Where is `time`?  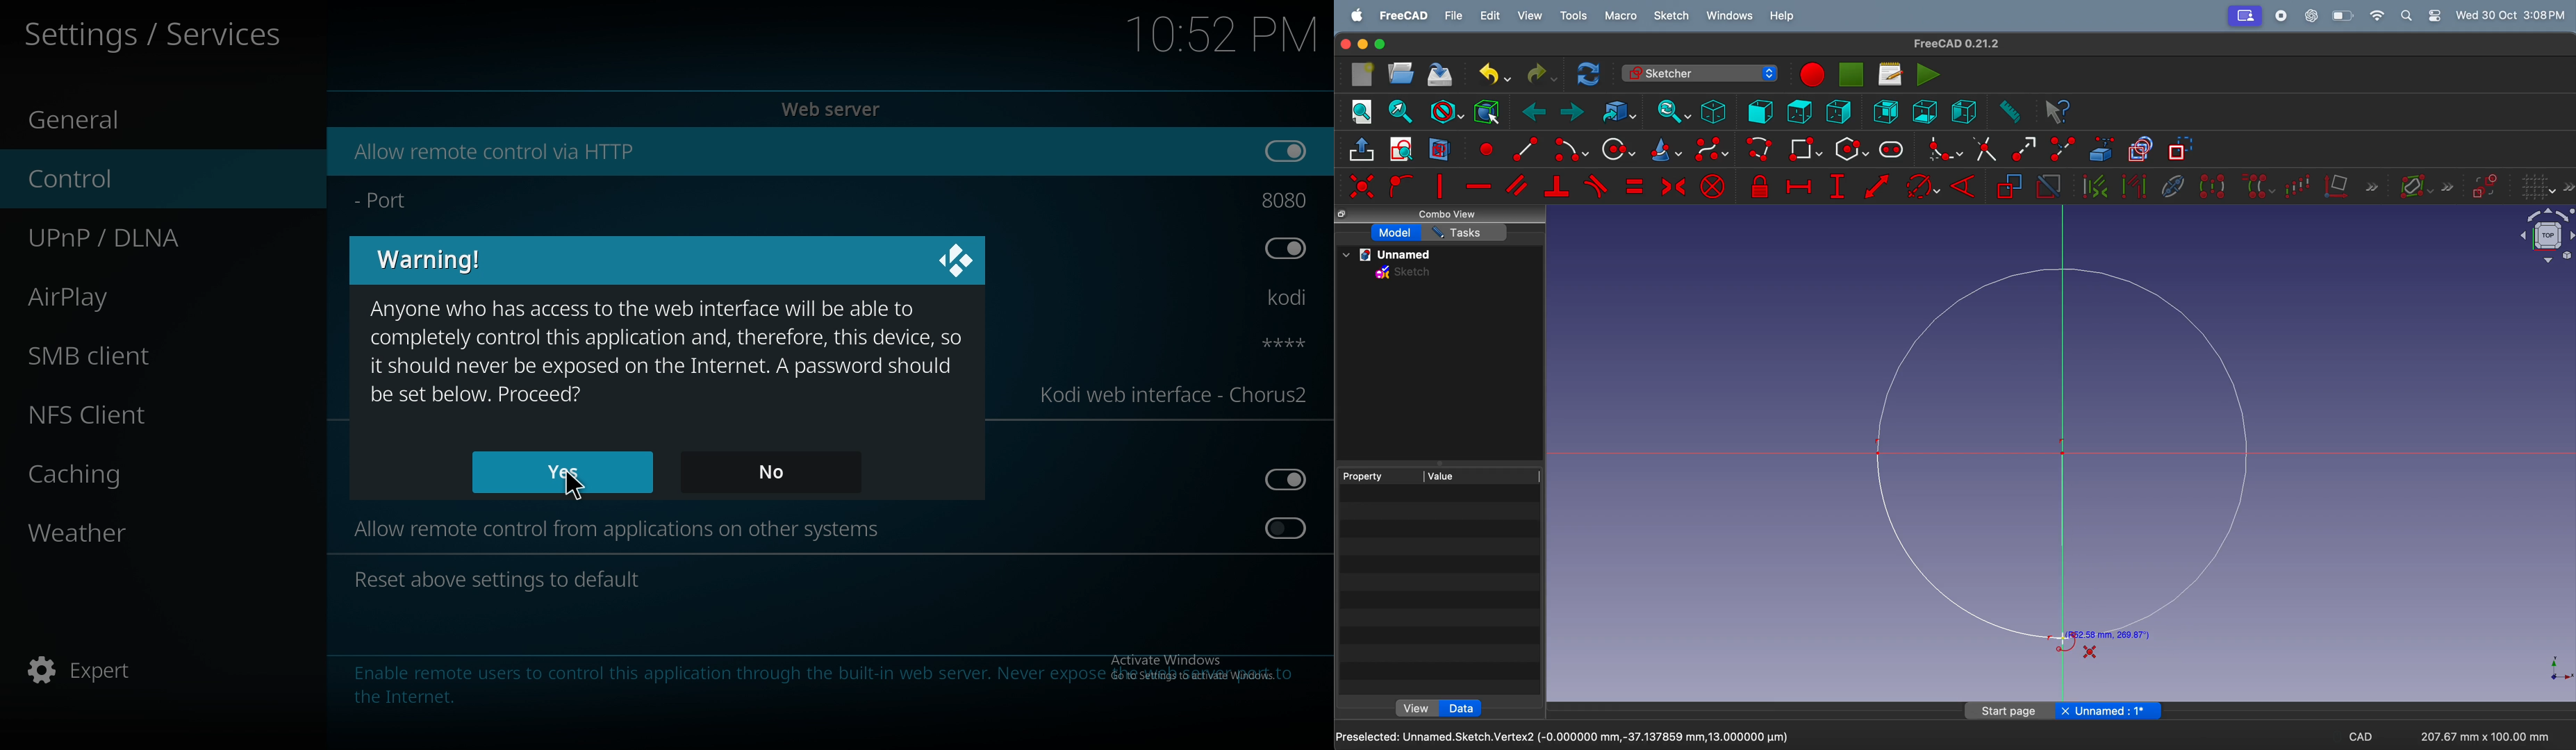 time is located at coordinates (1221, 33).